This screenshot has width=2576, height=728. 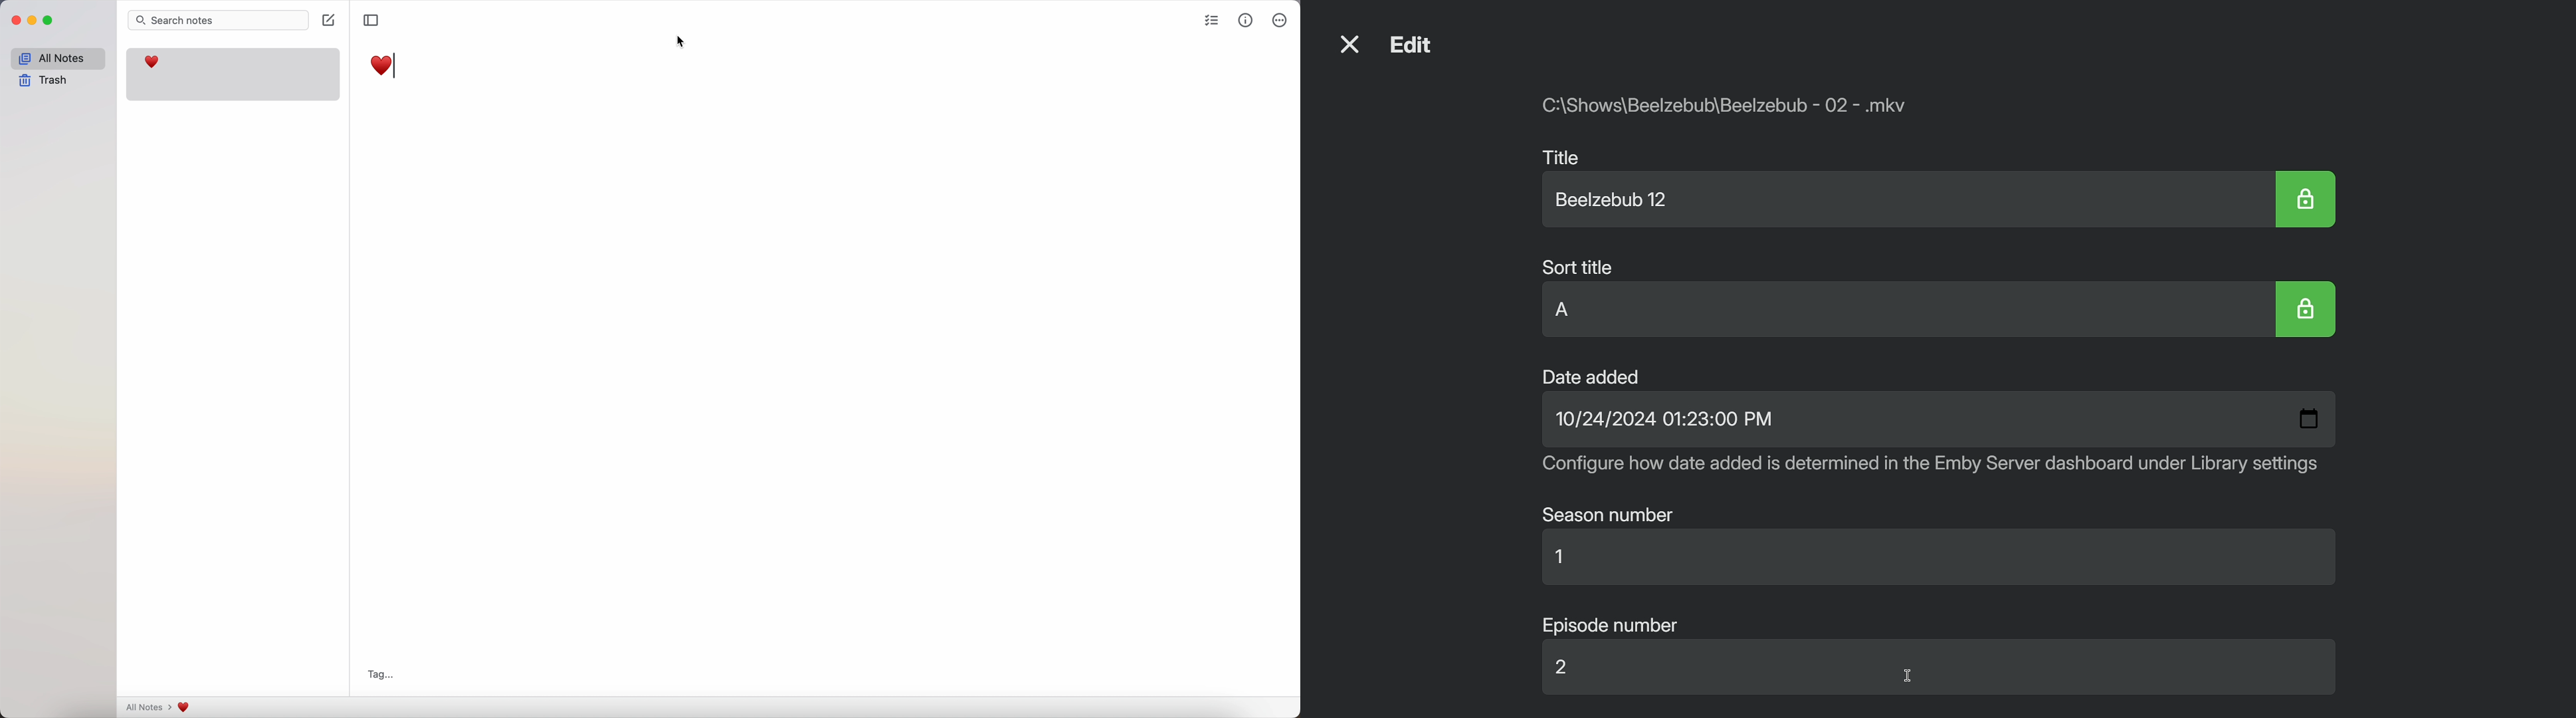 I want to click on minimize Simplenote, so click(x=32, y=19).